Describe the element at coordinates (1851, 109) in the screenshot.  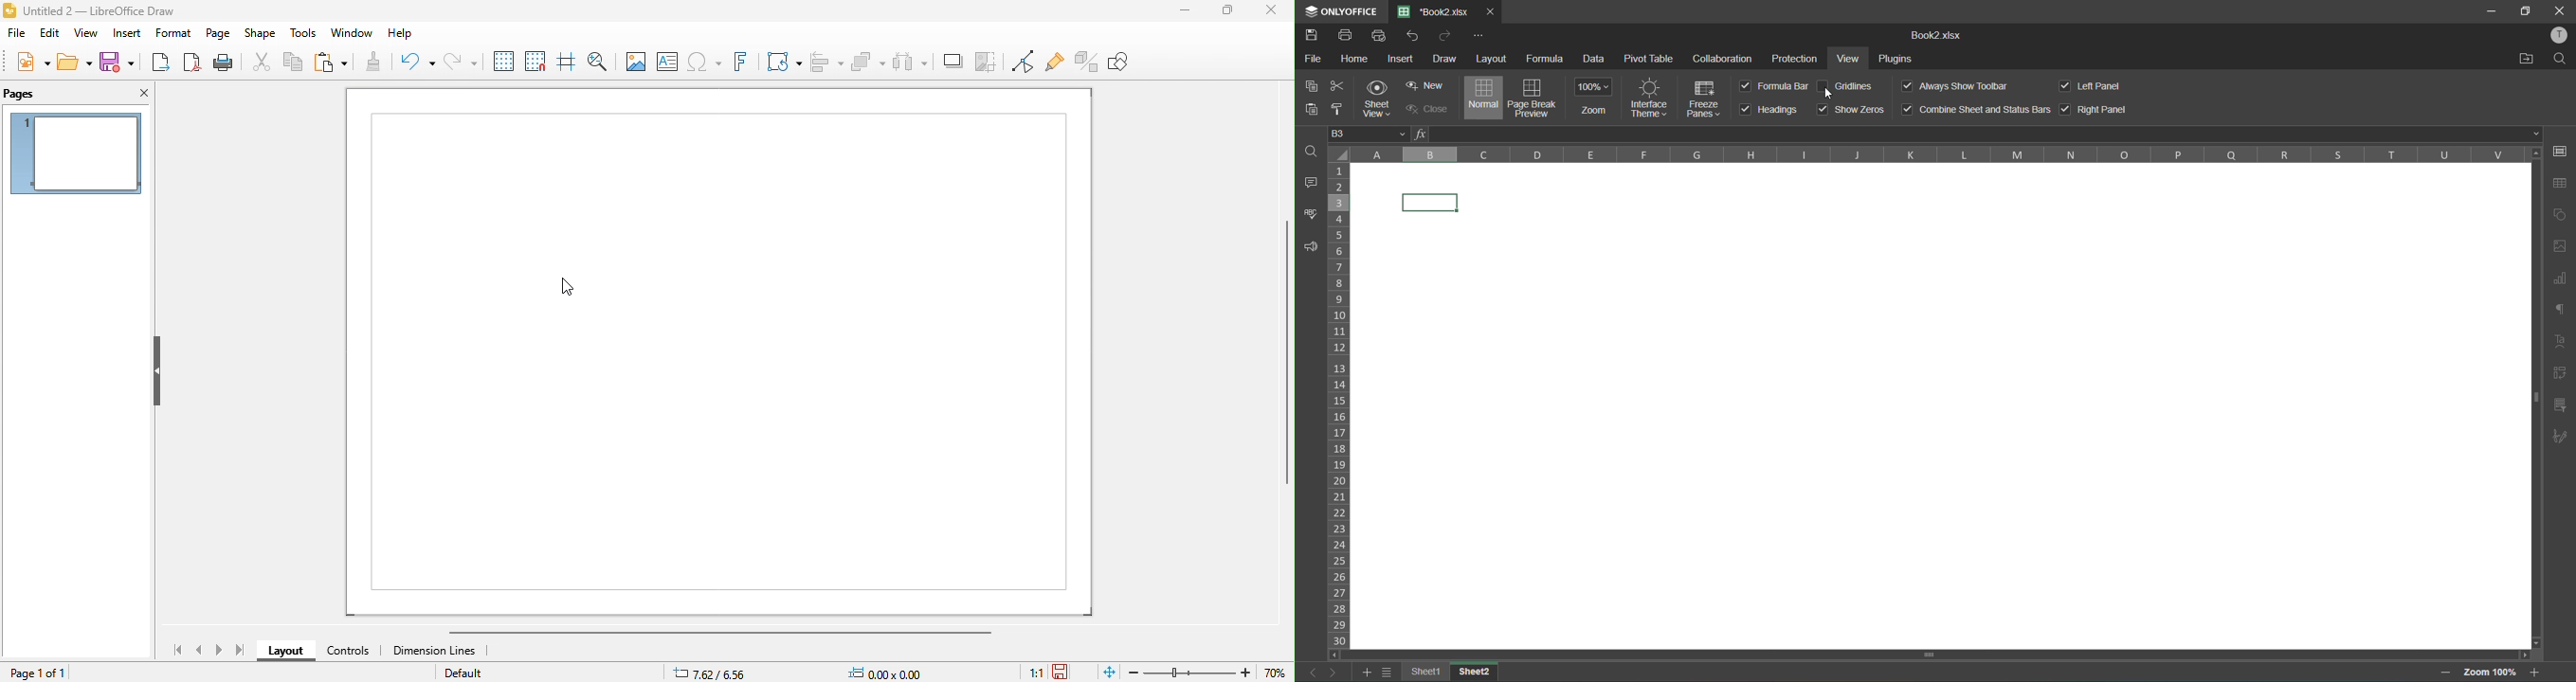
I see `show zeros` at that location.